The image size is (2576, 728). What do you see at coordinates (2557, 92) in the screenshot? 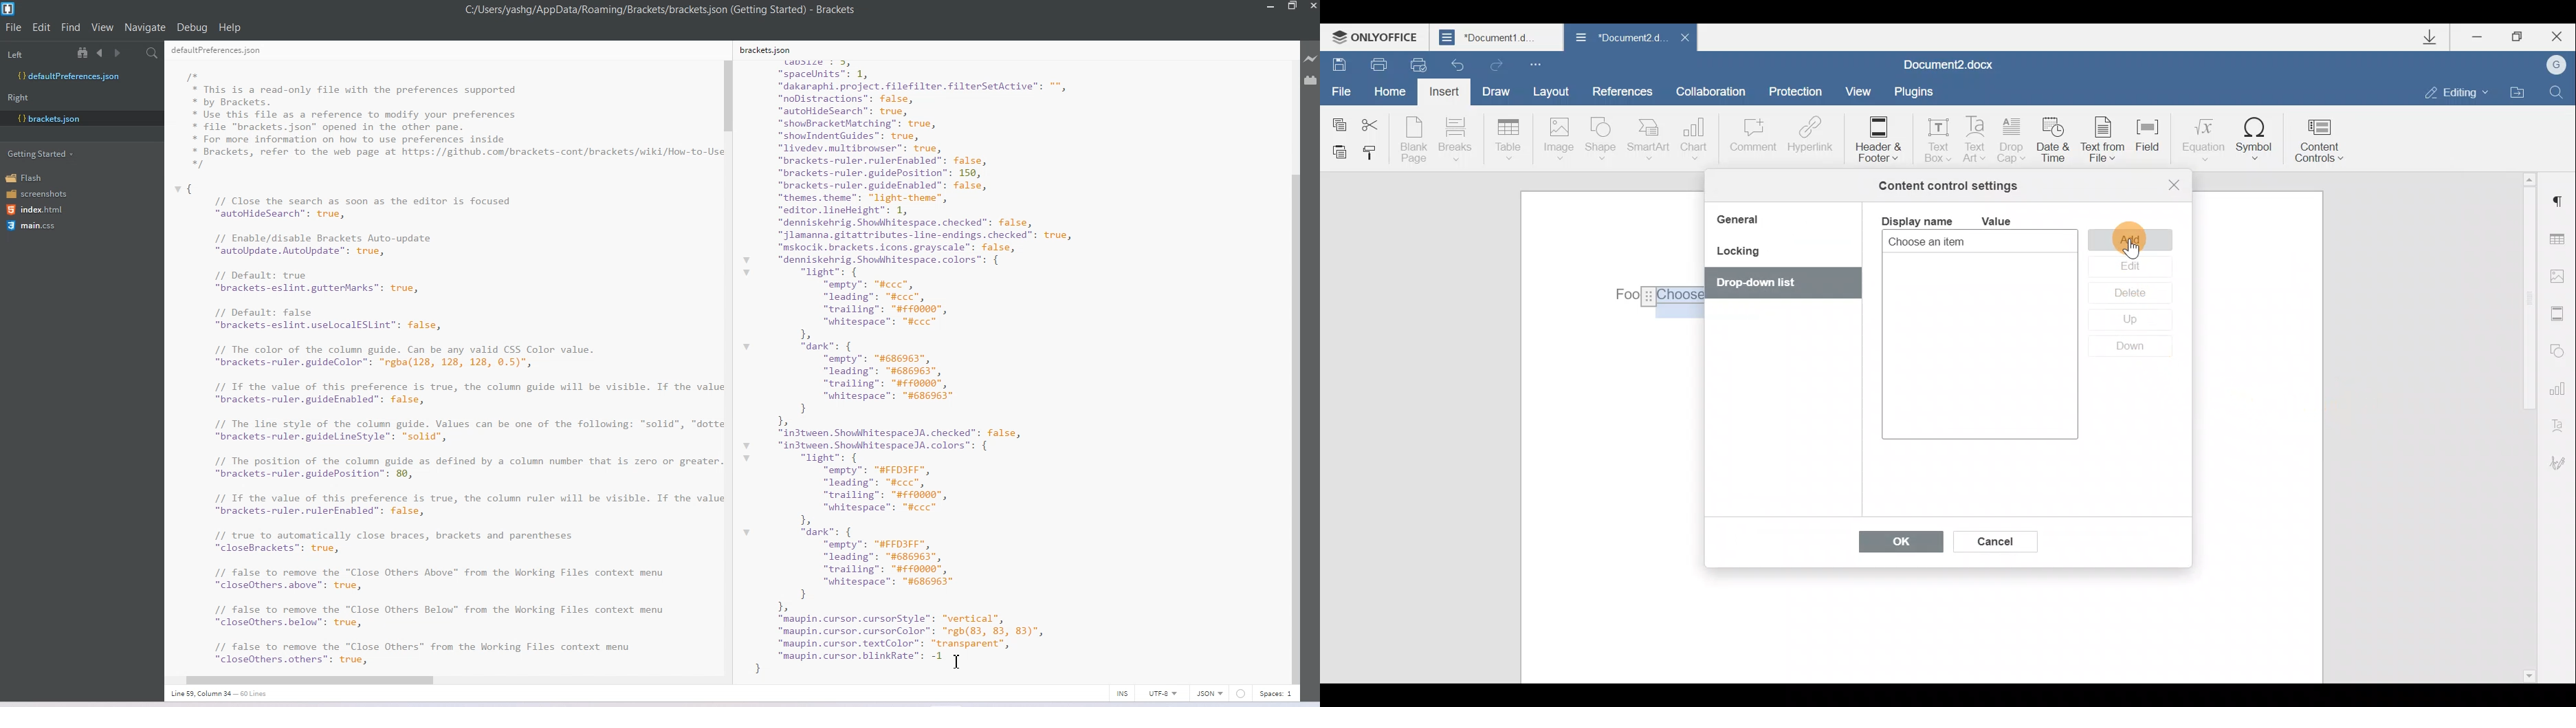
I see `Find` at bounding box center [2557, 92].